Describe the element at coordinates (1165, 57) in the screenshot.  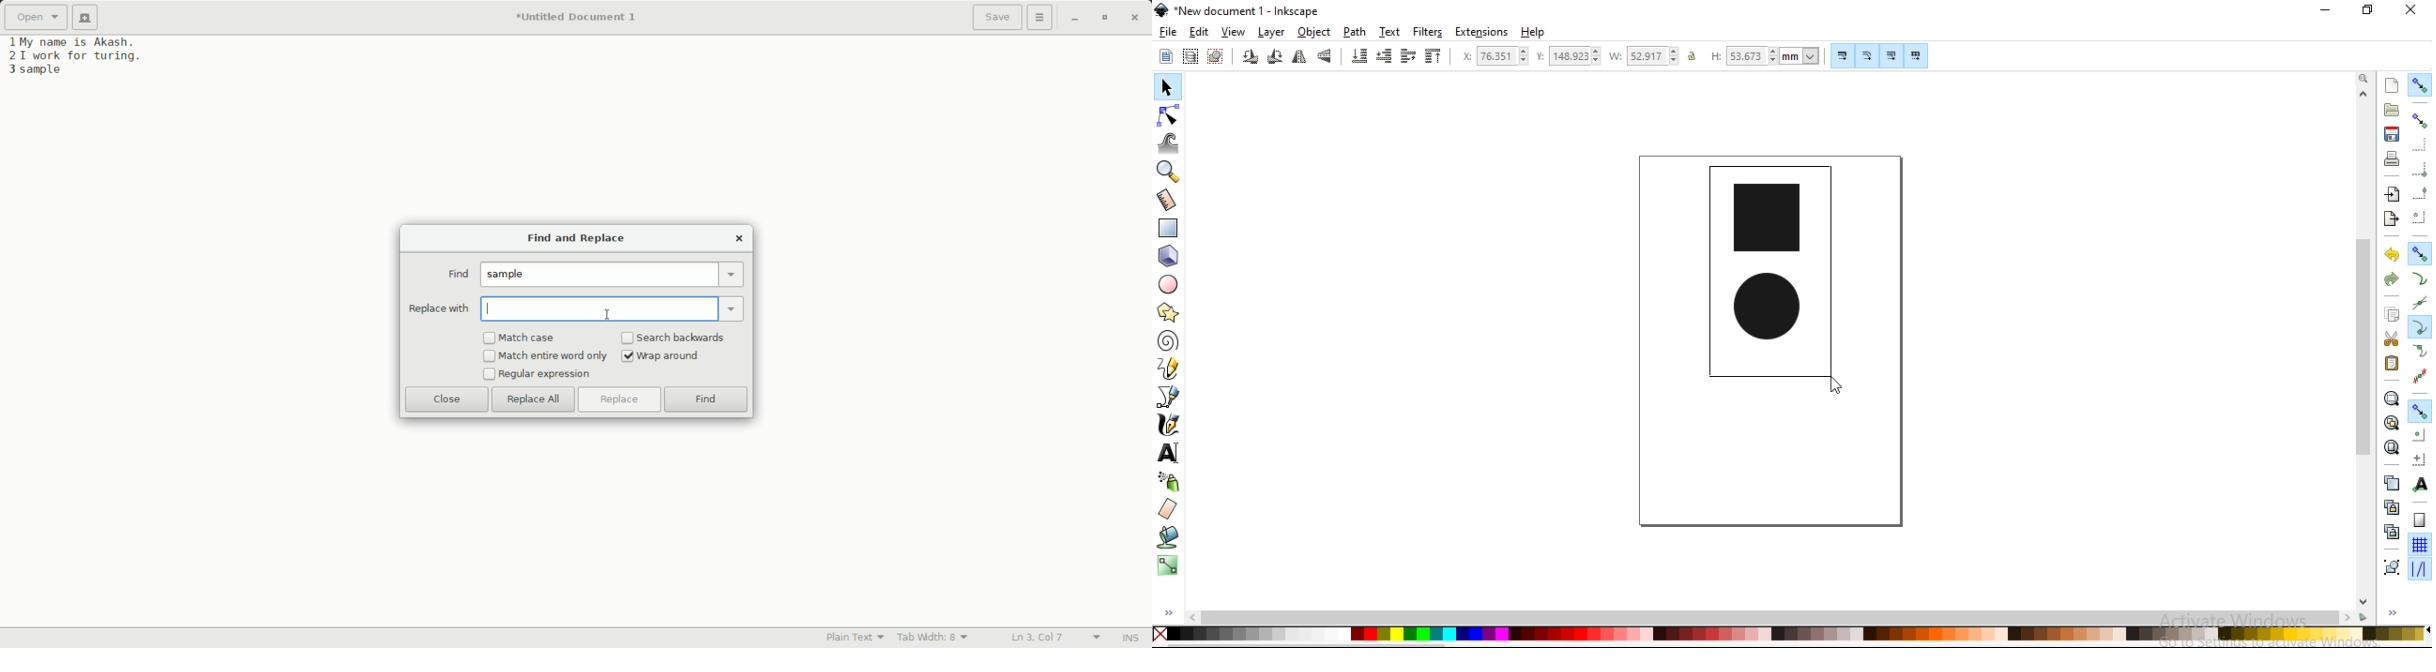
I see `select all objects and nodes` at that location.